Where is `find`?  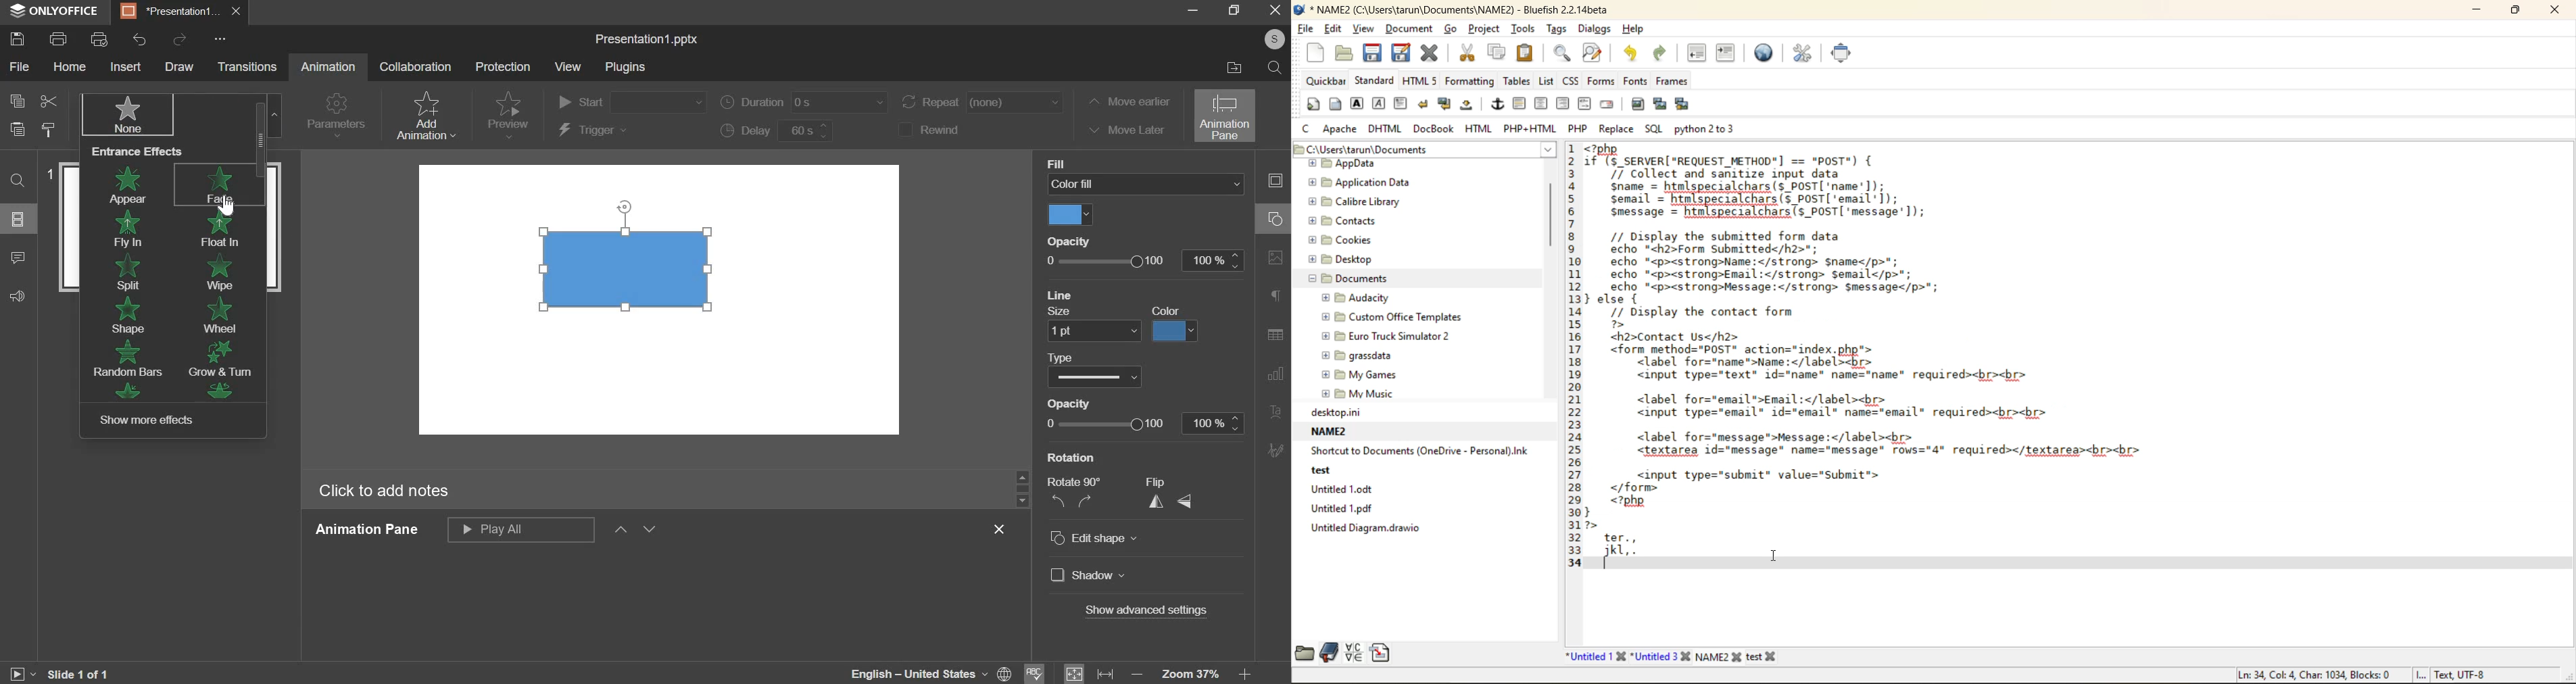
find is located at coordinates (1562, 54).